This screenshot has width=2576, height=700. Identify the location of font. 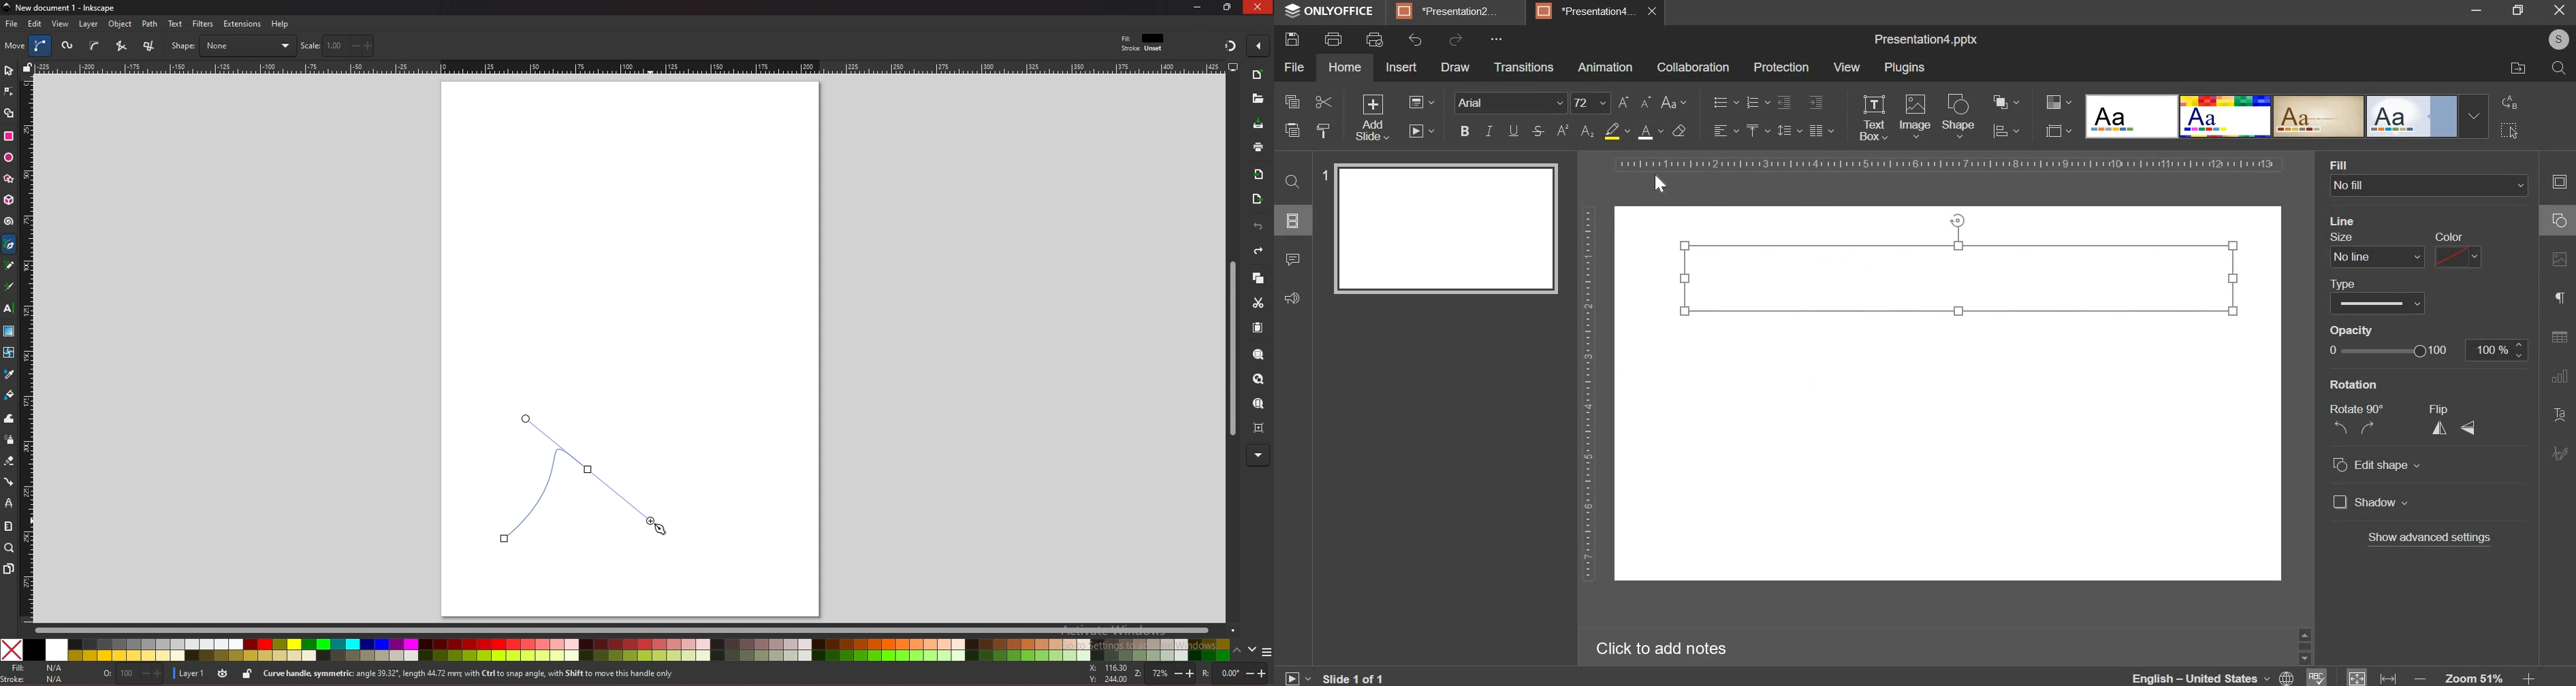
(1511, 102).